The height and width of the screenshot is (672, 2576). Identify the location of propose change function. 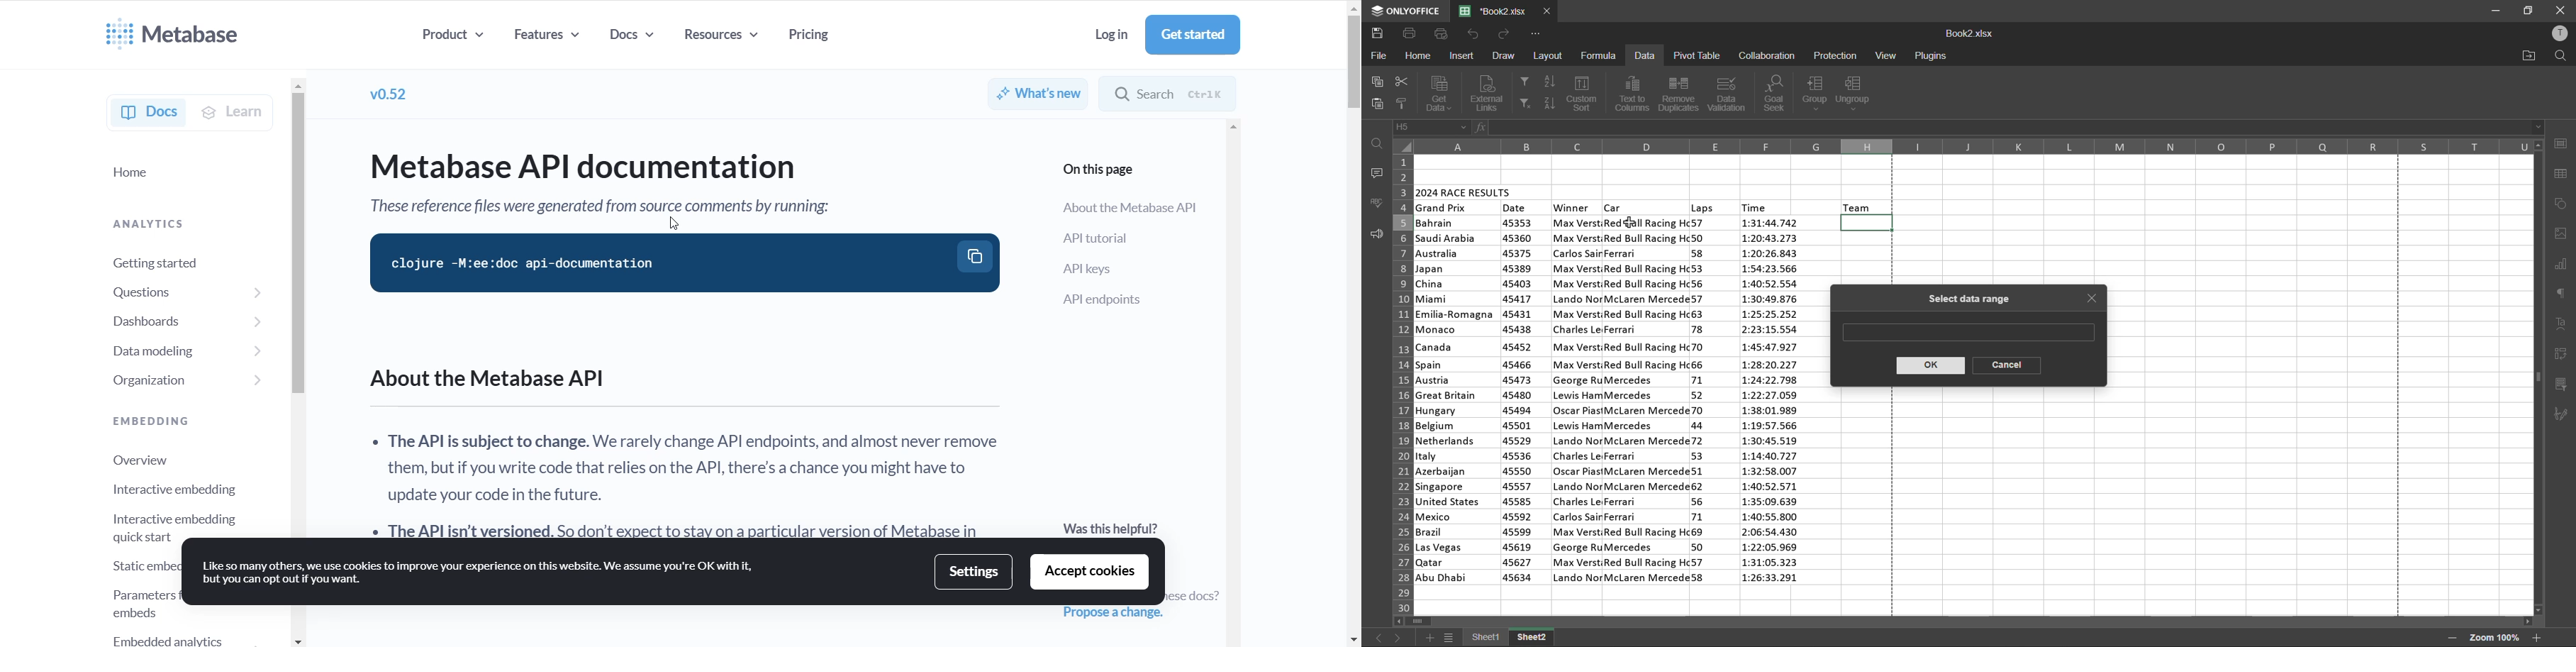
(1120, 614).